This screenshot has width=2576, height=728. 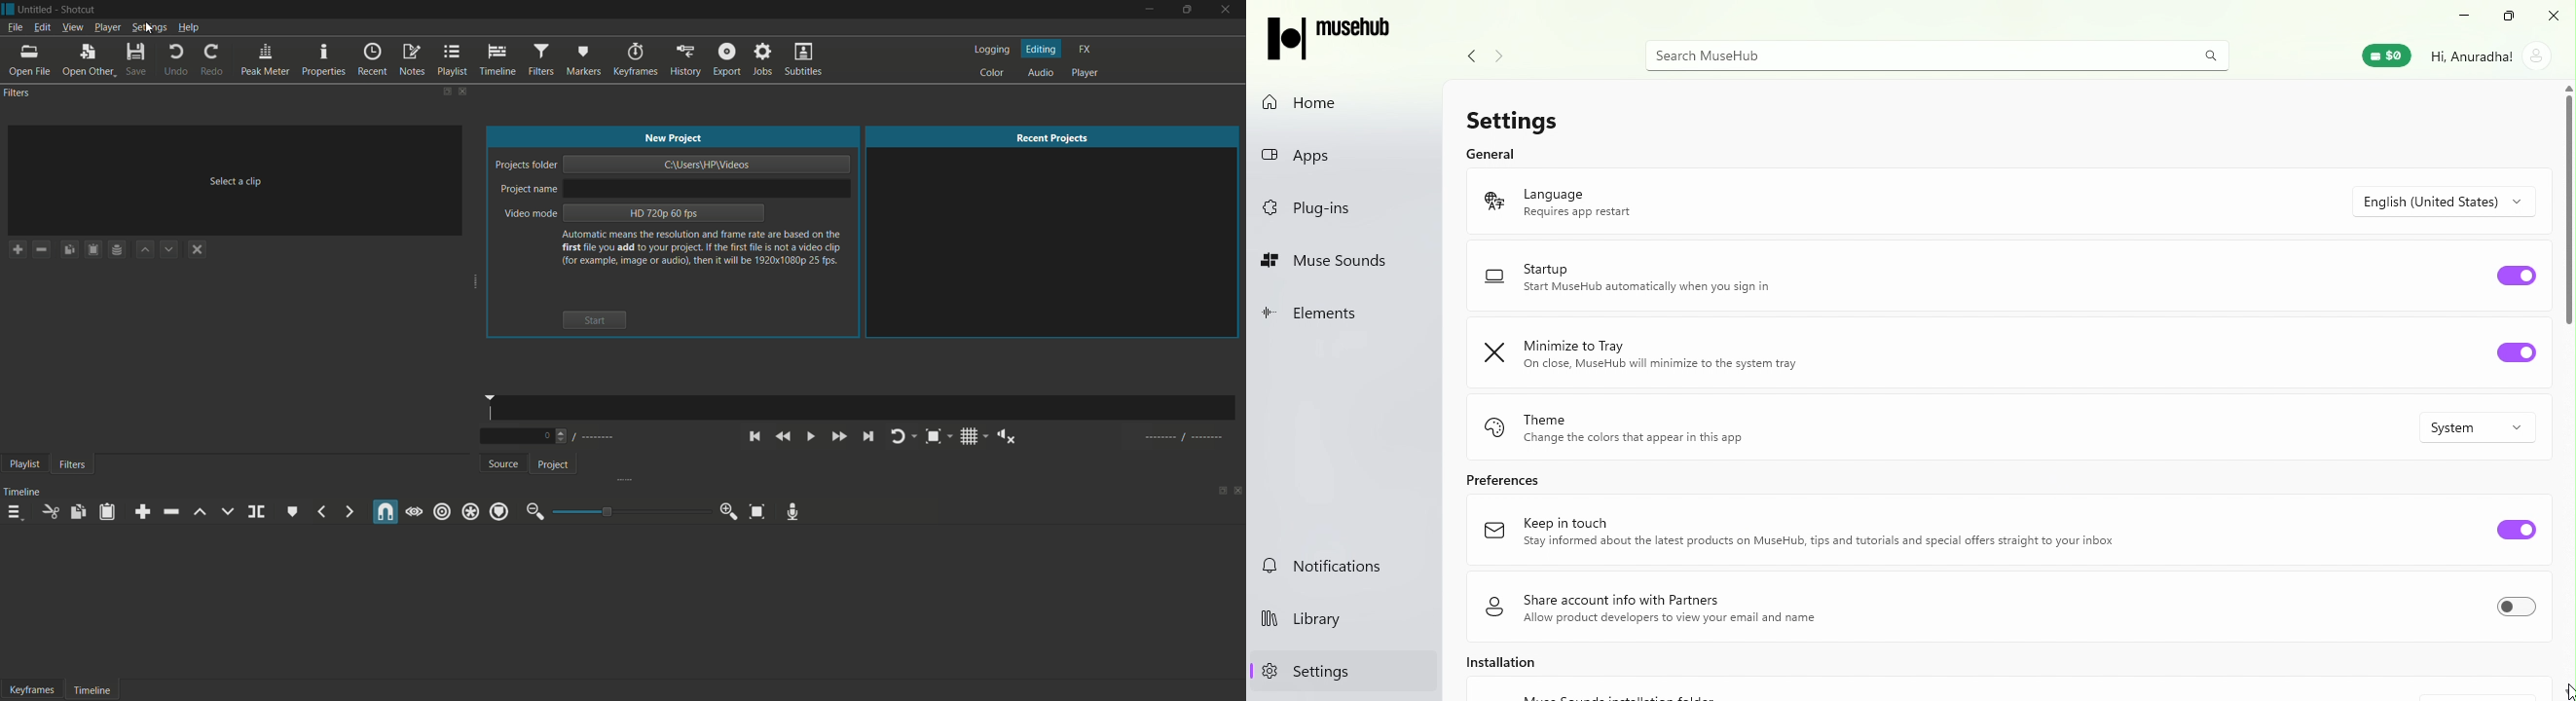 I want to click on logo, so click(x=1493, y=277).